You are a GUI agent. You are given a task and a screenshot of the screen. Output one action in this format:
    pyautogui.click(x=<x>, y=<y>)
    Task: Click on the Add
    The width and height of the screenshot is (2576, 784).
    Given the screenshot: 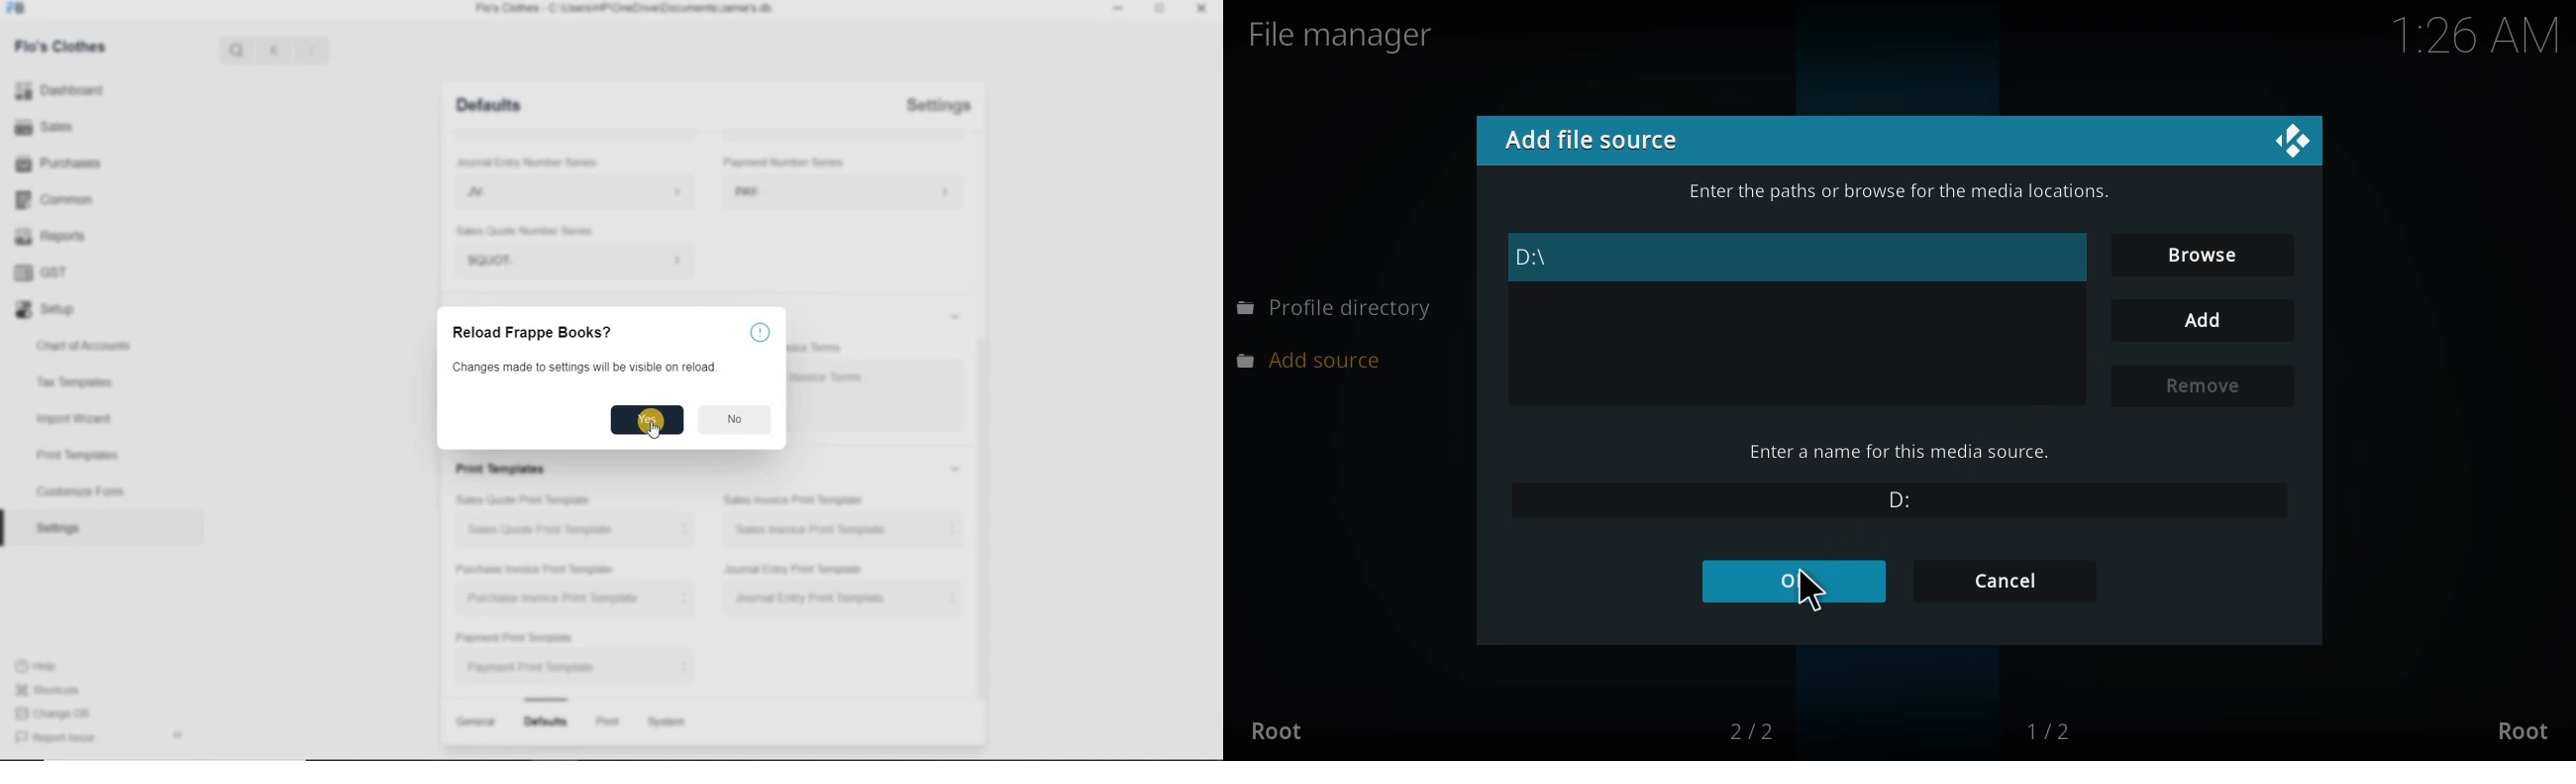 What is the action you would take?
    pyautogui.click(x=2198, y=320)
    